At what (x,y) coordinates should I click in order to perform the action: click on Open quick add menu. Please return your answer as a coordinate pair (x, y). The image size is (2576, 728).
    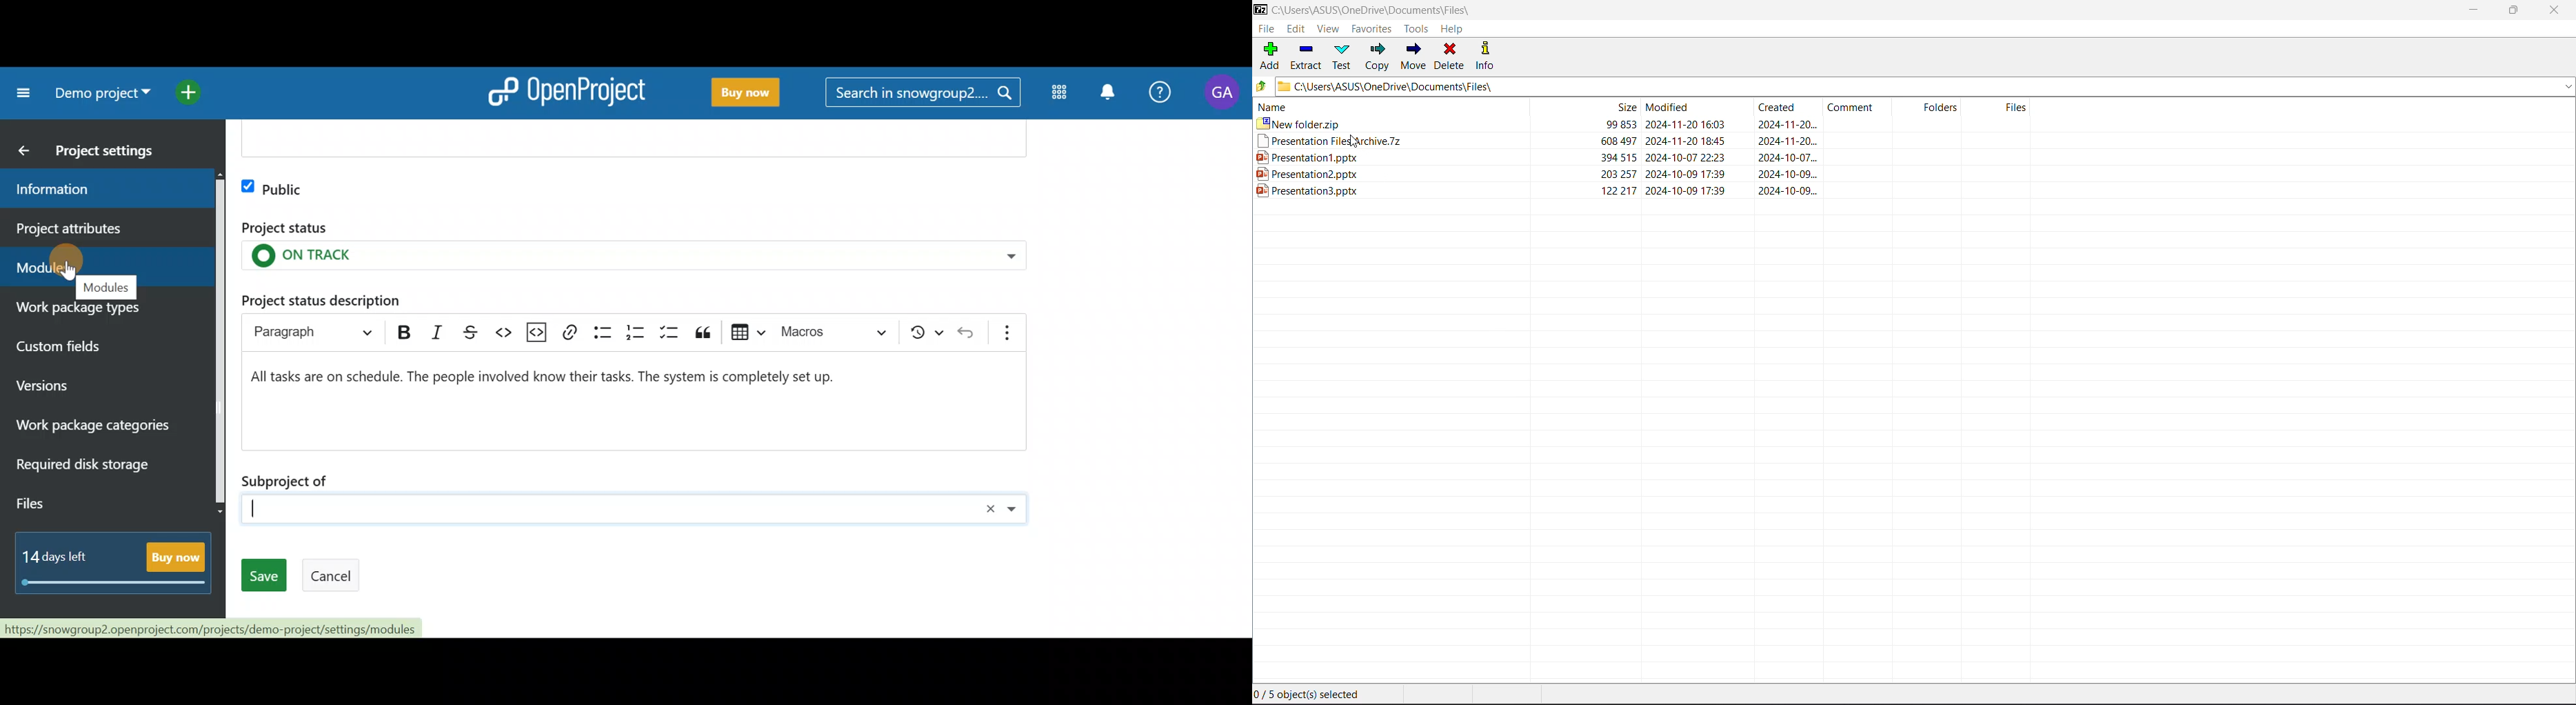
    Looking at the image, I should click on (192, 91).